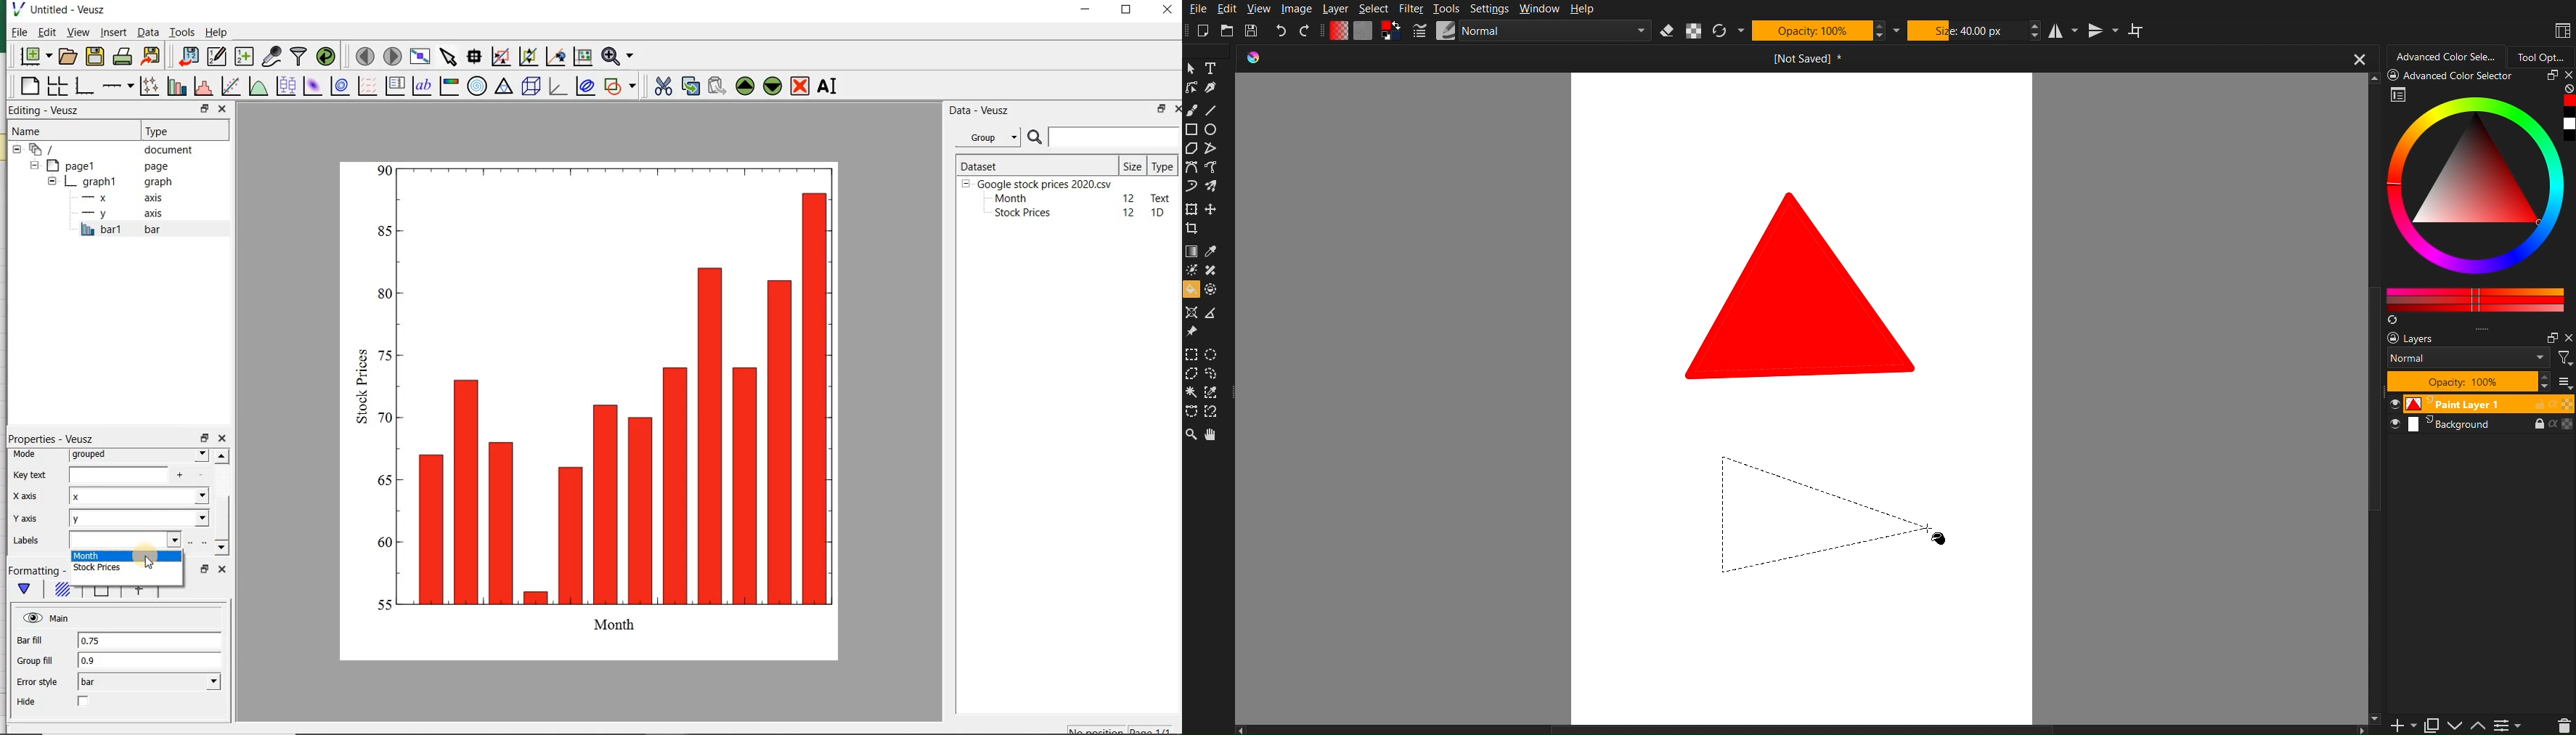 The image size is (2576, 756). Describe the element at coordinates (1194, 230) in the screenshot. I see `Crop` at that location.